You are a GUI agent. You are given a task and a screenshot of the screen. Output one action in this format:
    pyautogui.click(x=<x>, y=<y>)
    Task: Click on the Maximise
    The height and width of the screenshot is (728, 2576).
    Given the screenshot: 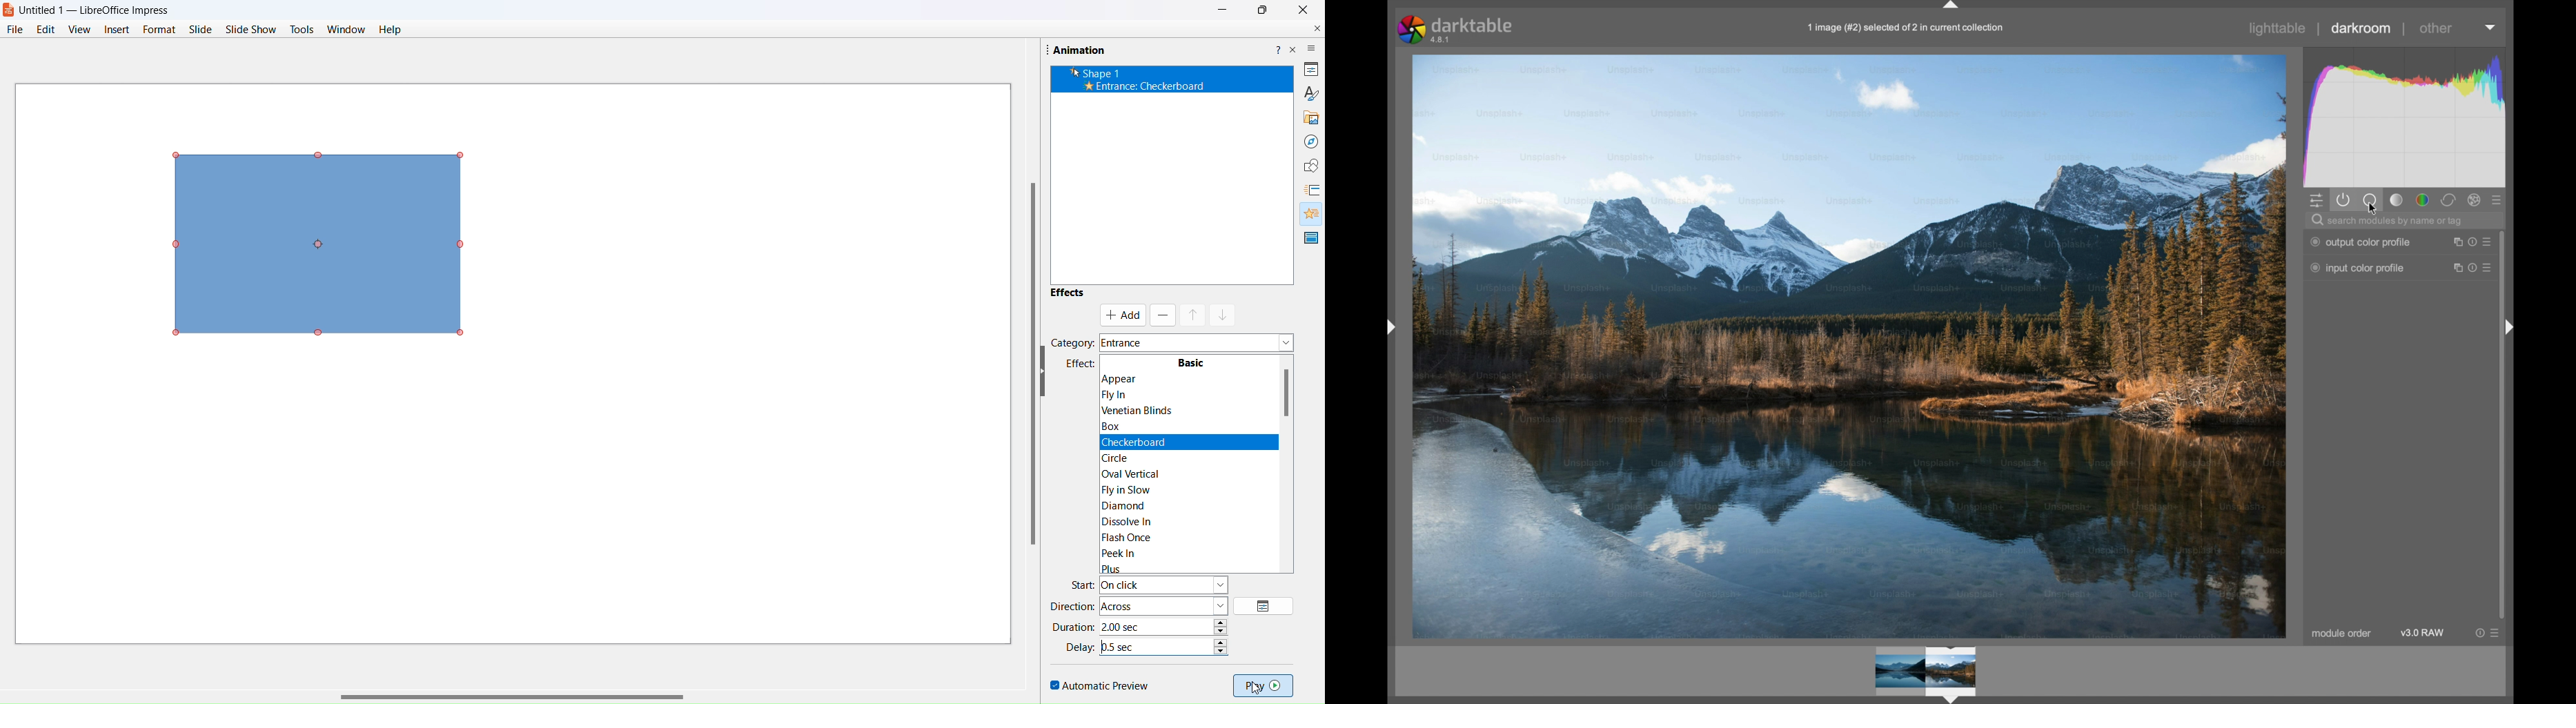 What is the action you would take?
    pyautogui.click(x=1260, y=12)
    